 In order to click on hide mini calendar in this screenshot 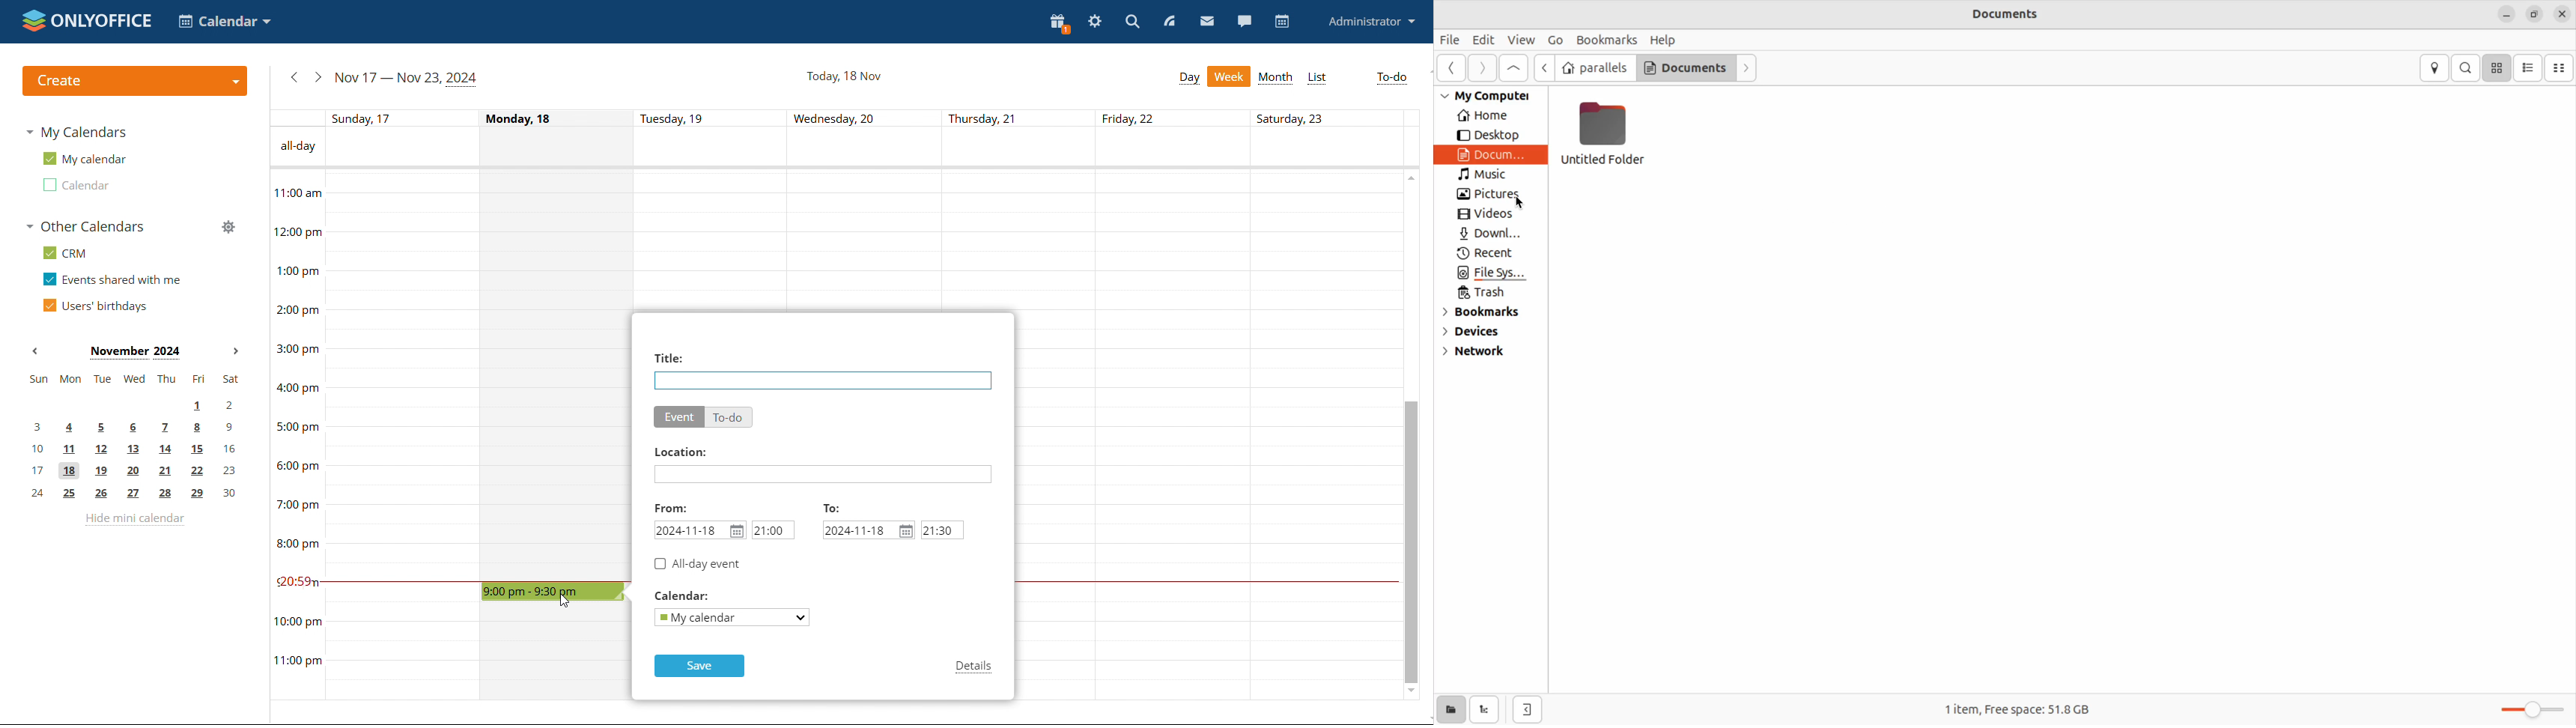, I will do `click(134, 520)`.